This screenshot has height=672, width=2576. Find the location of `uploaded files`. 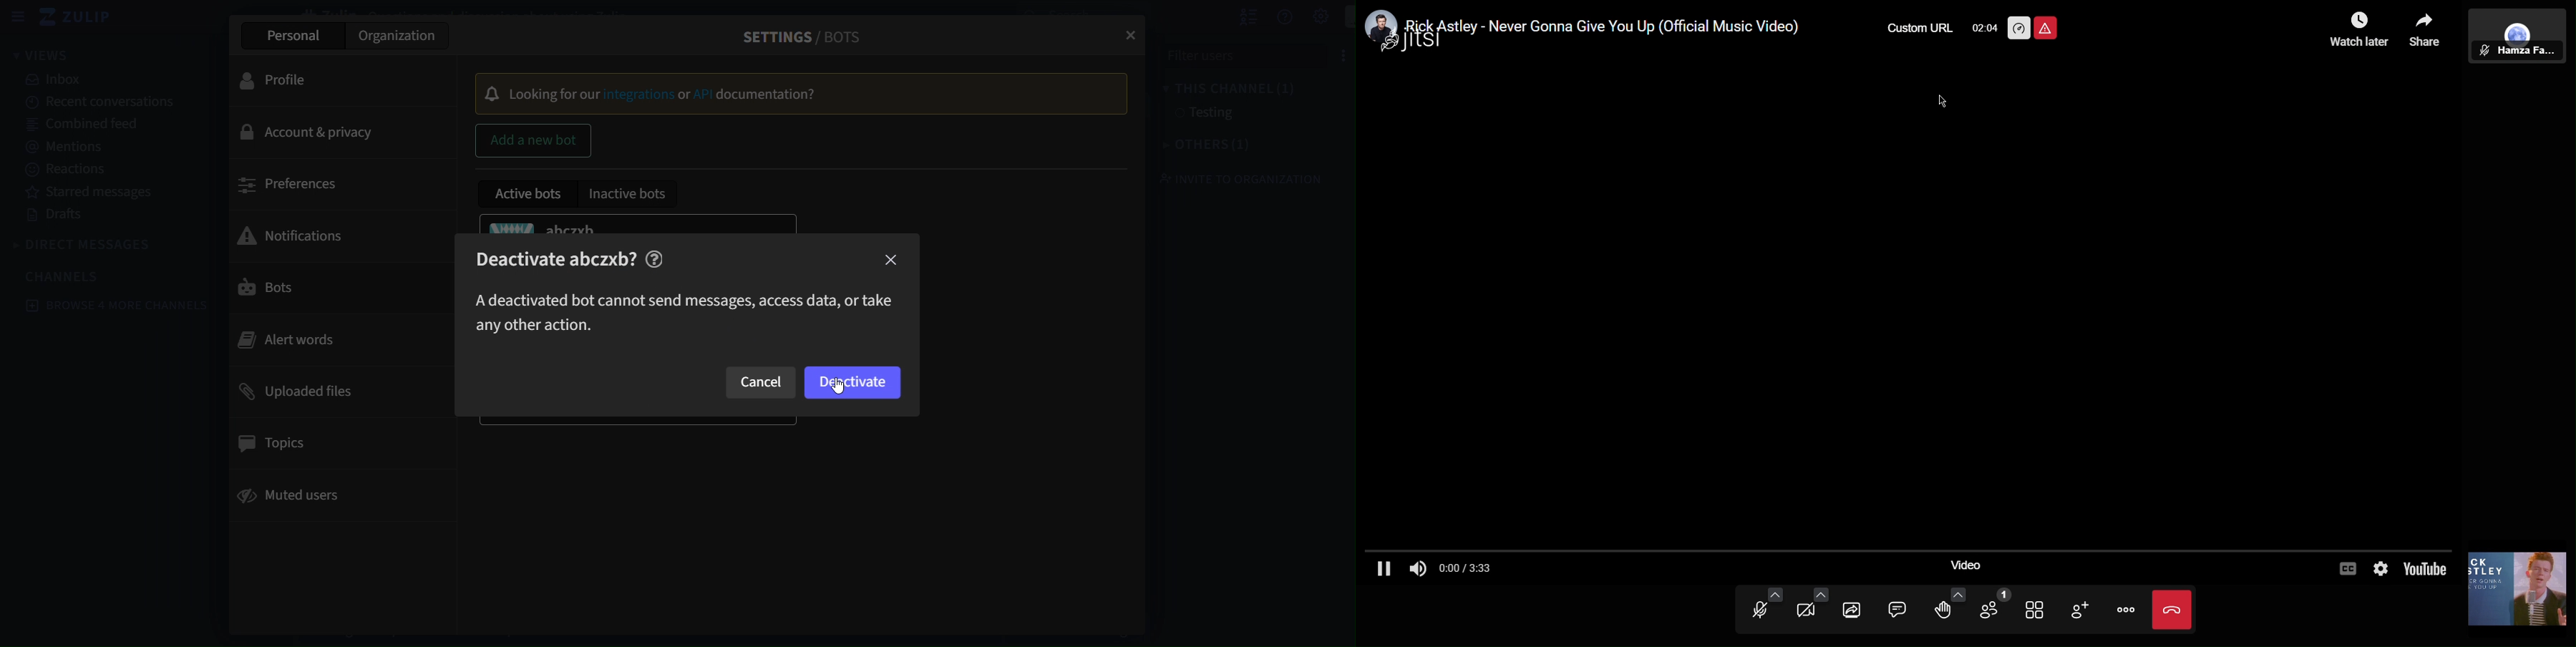

uploaded files is located at coordinates (292, 391).